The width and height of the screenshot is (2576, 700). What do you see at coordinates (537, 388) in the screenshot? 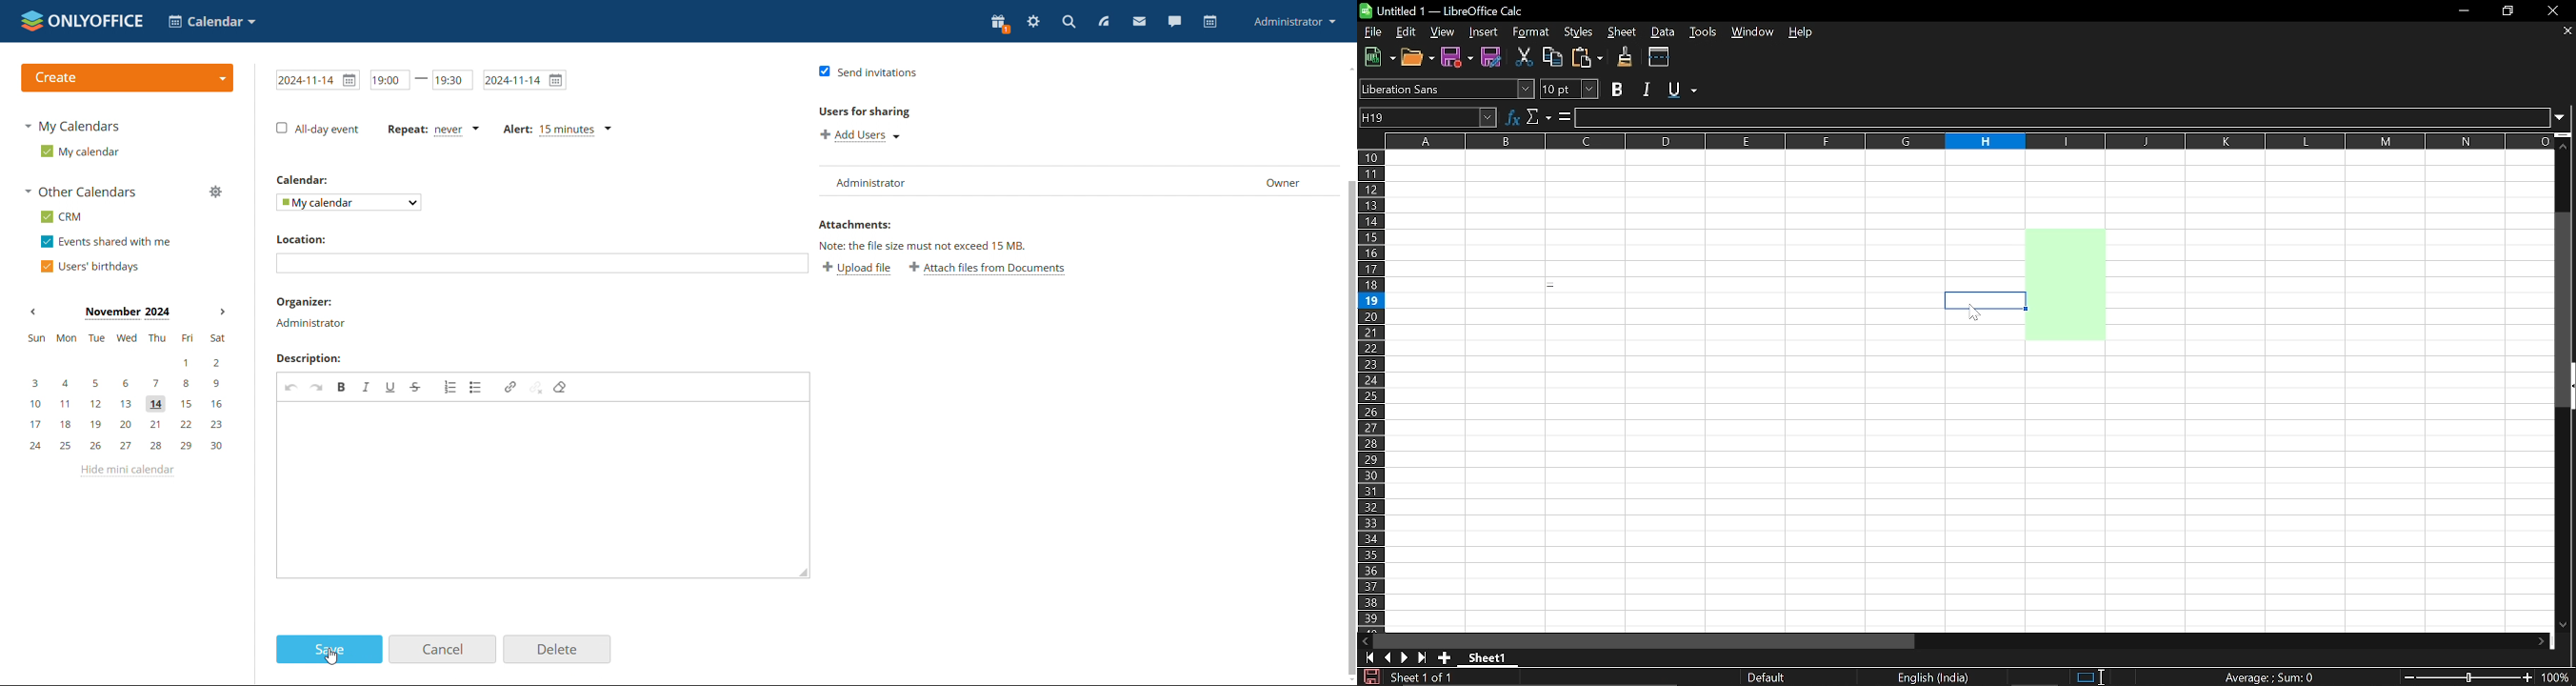
I see `unlink` at bounding box center [537, 388].